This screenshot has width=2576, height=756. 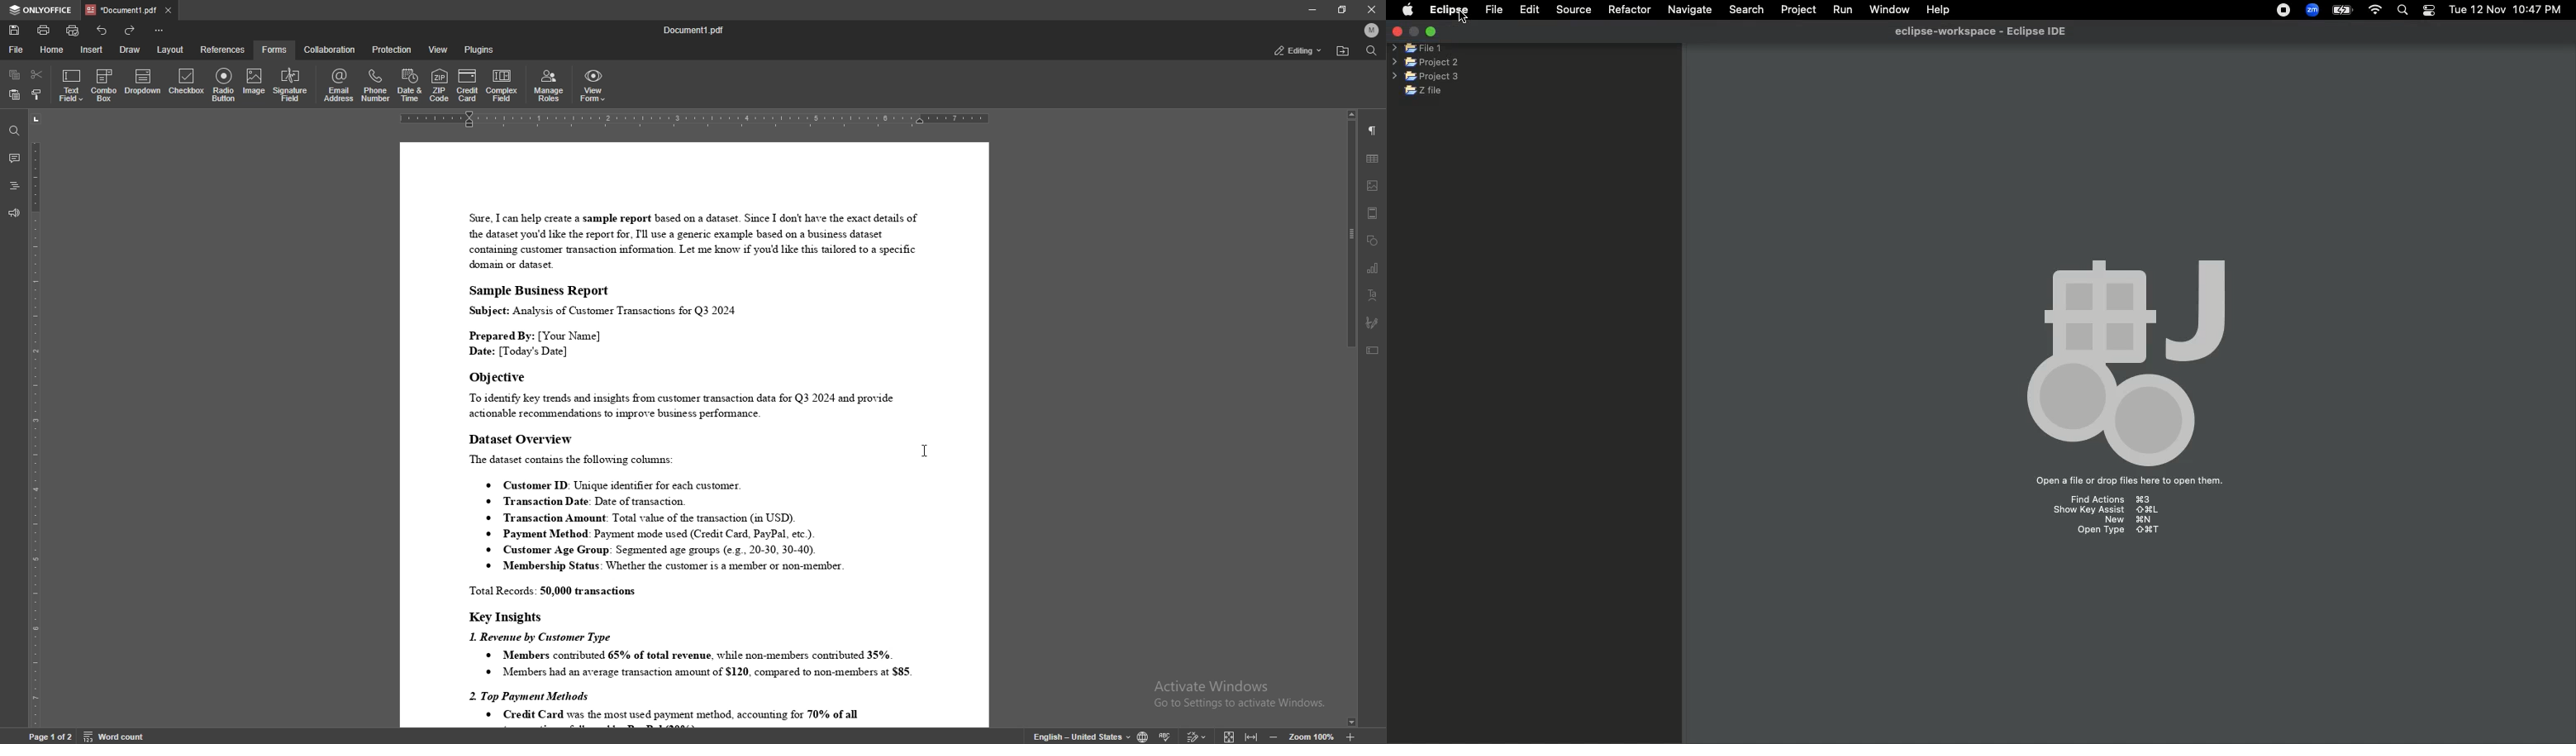 What do you see at coordinates (440, 49) in the screenshot?
I see `view` at bounding box center [440, 49].